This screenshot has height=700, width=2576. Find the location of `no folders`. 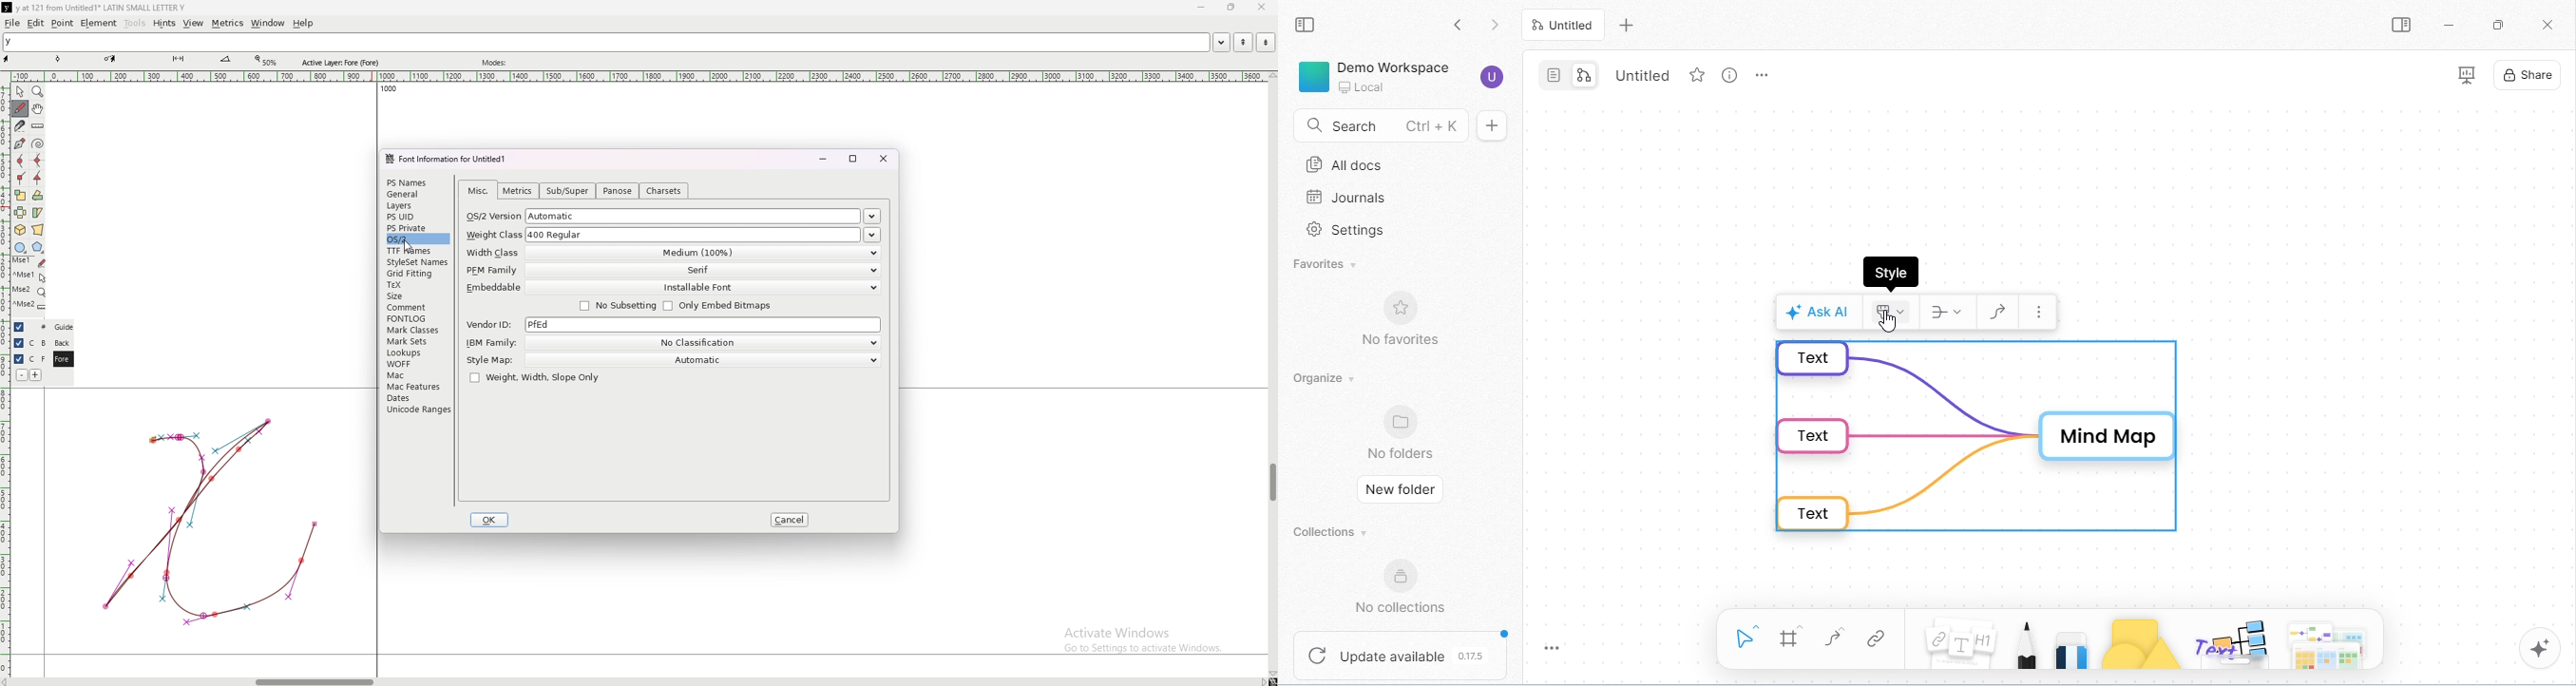

no folders is located at coordinates (1403, 433).